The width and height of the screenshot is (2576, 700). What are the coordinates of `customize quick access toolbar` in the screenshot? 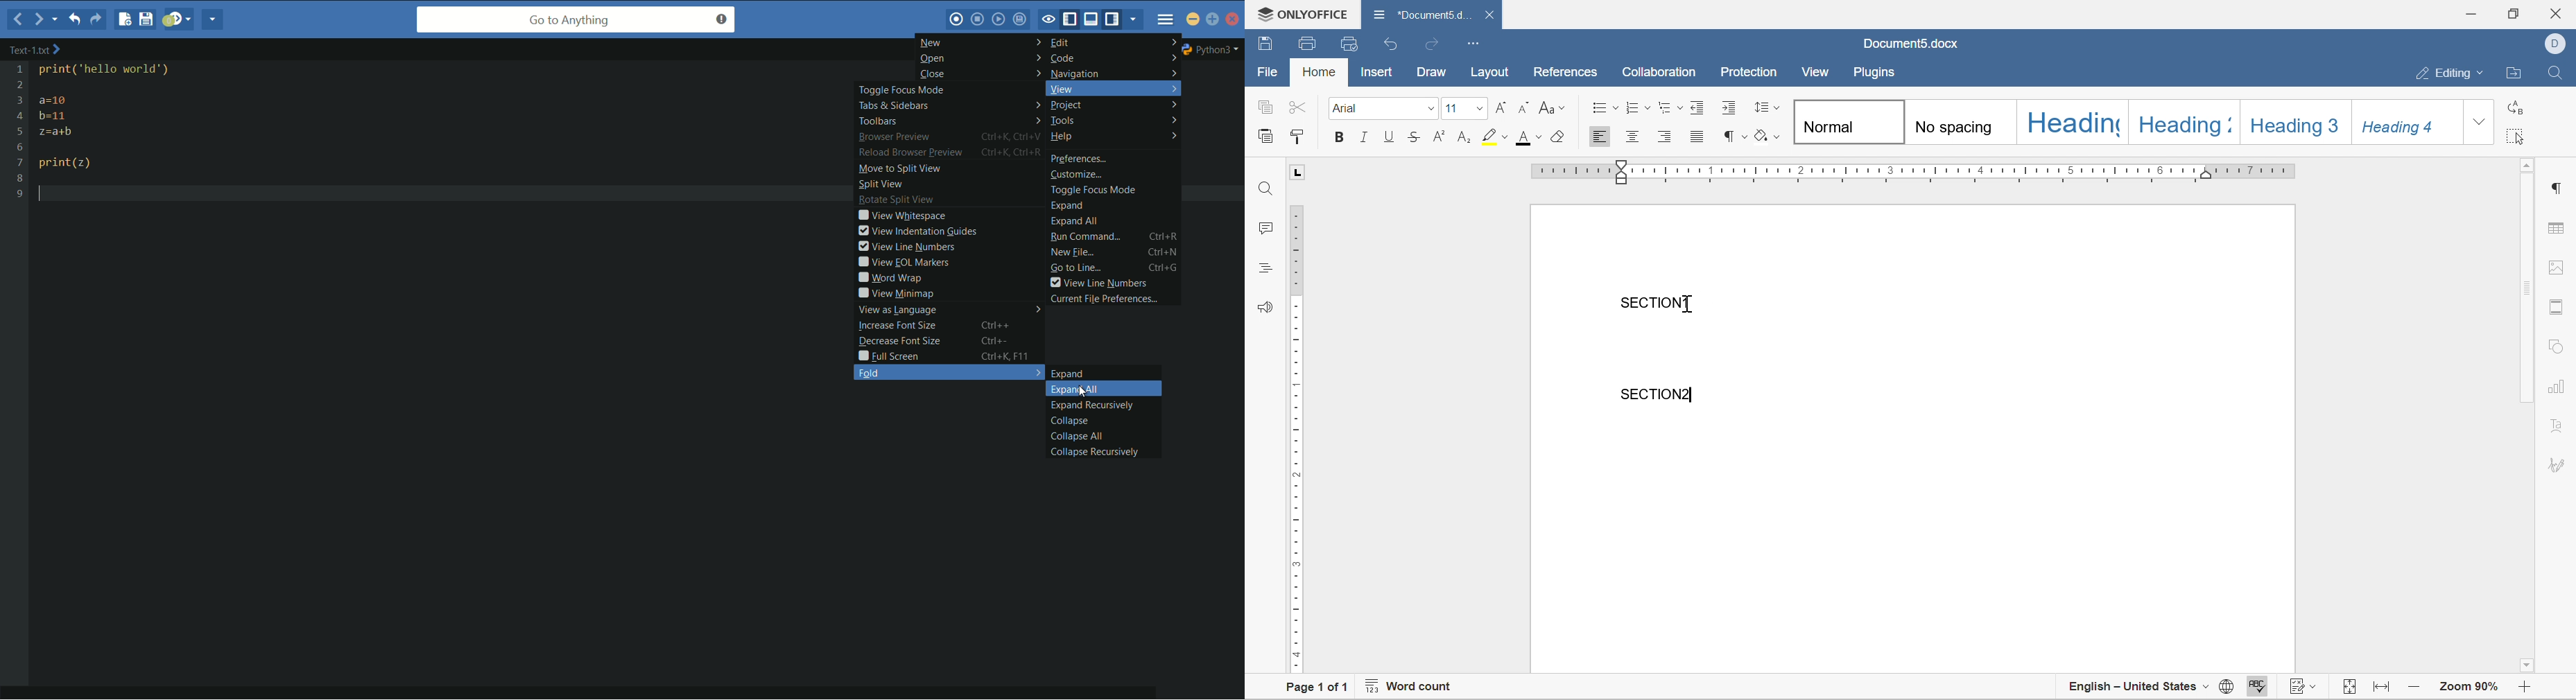 It's located at (1474, 42).